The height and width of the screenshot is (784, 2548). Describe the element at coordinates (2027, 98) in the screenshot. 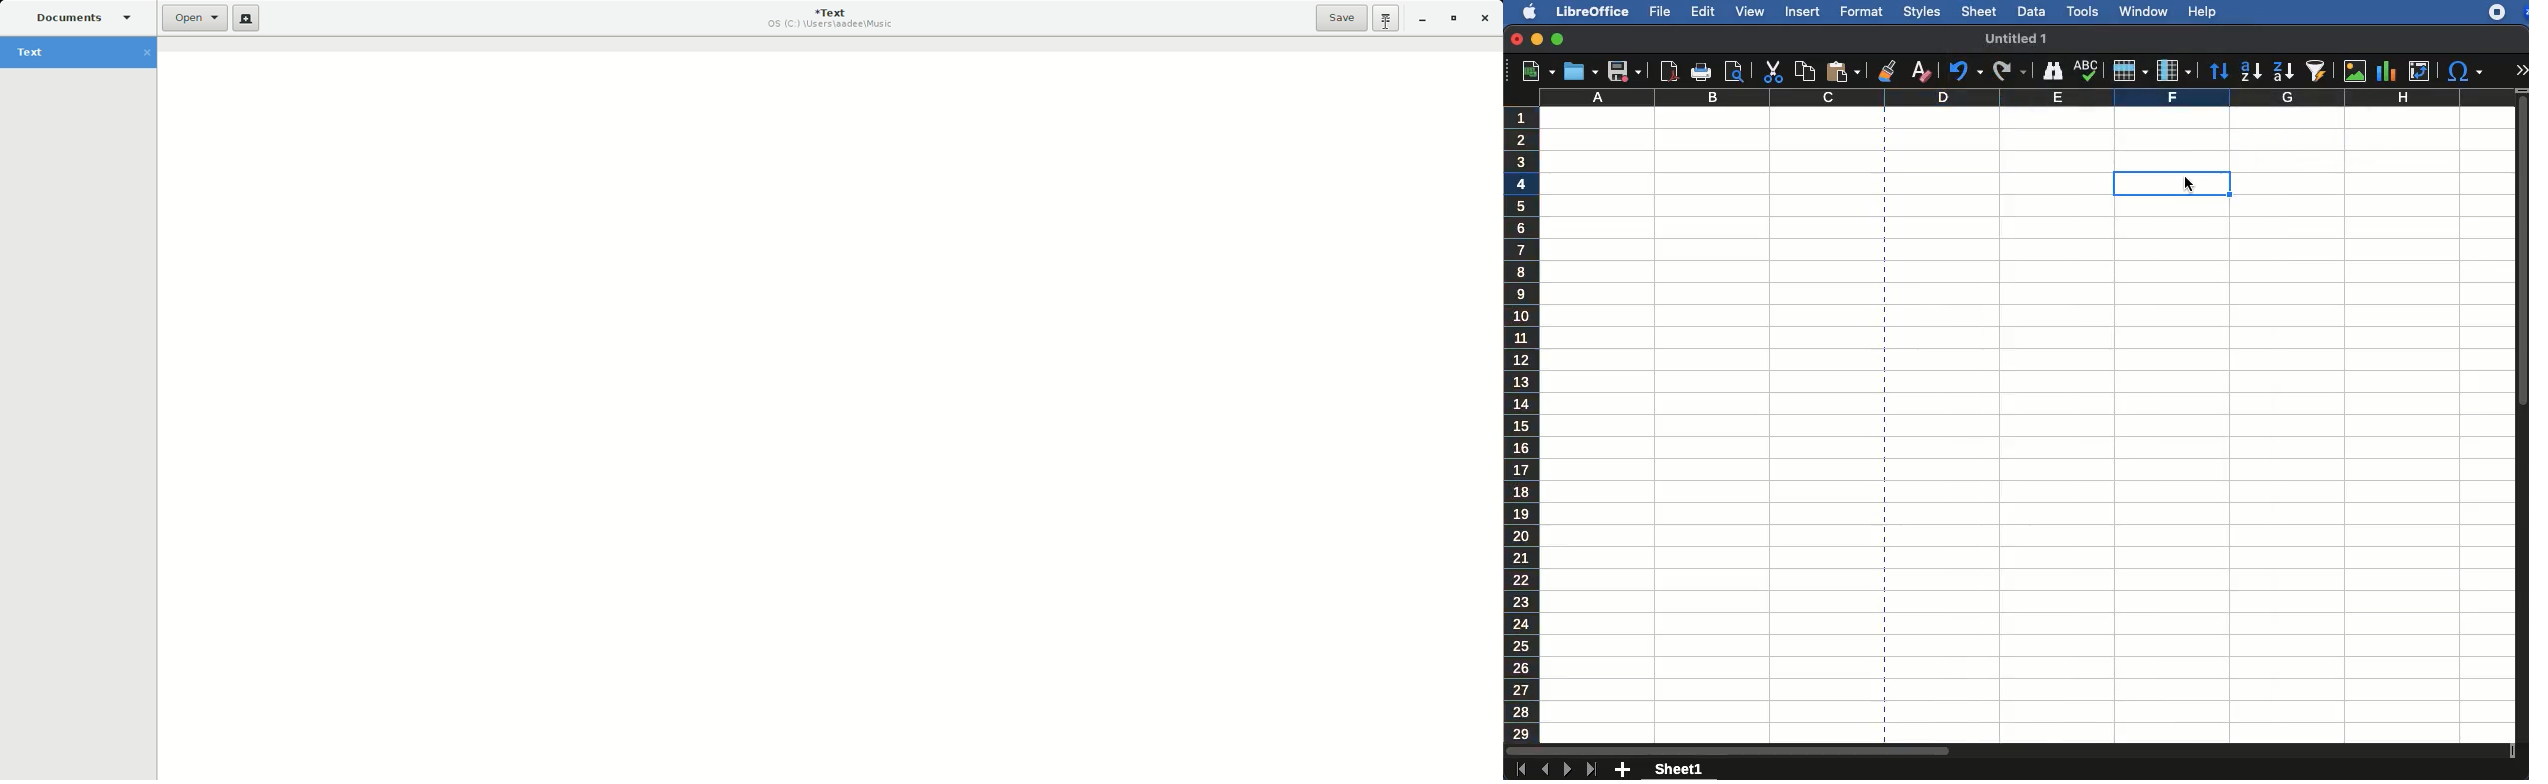

I see `column` at that location.